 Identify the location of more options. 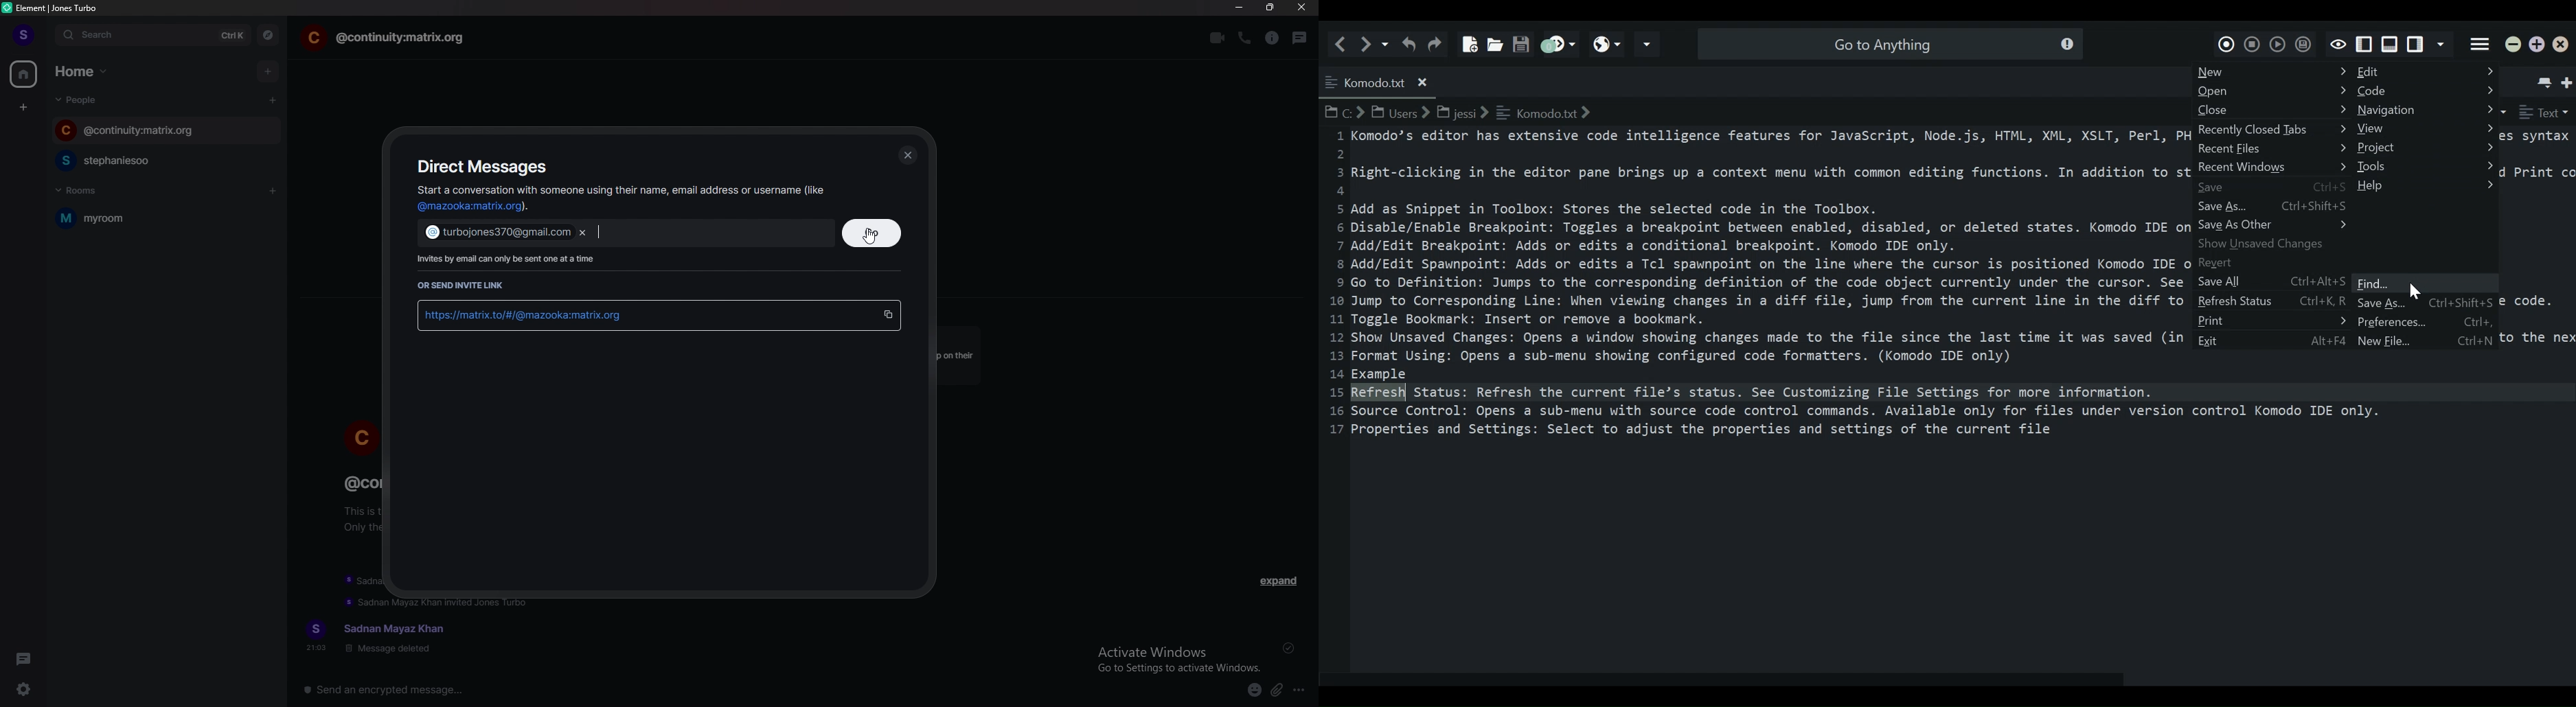
(1300, 691).